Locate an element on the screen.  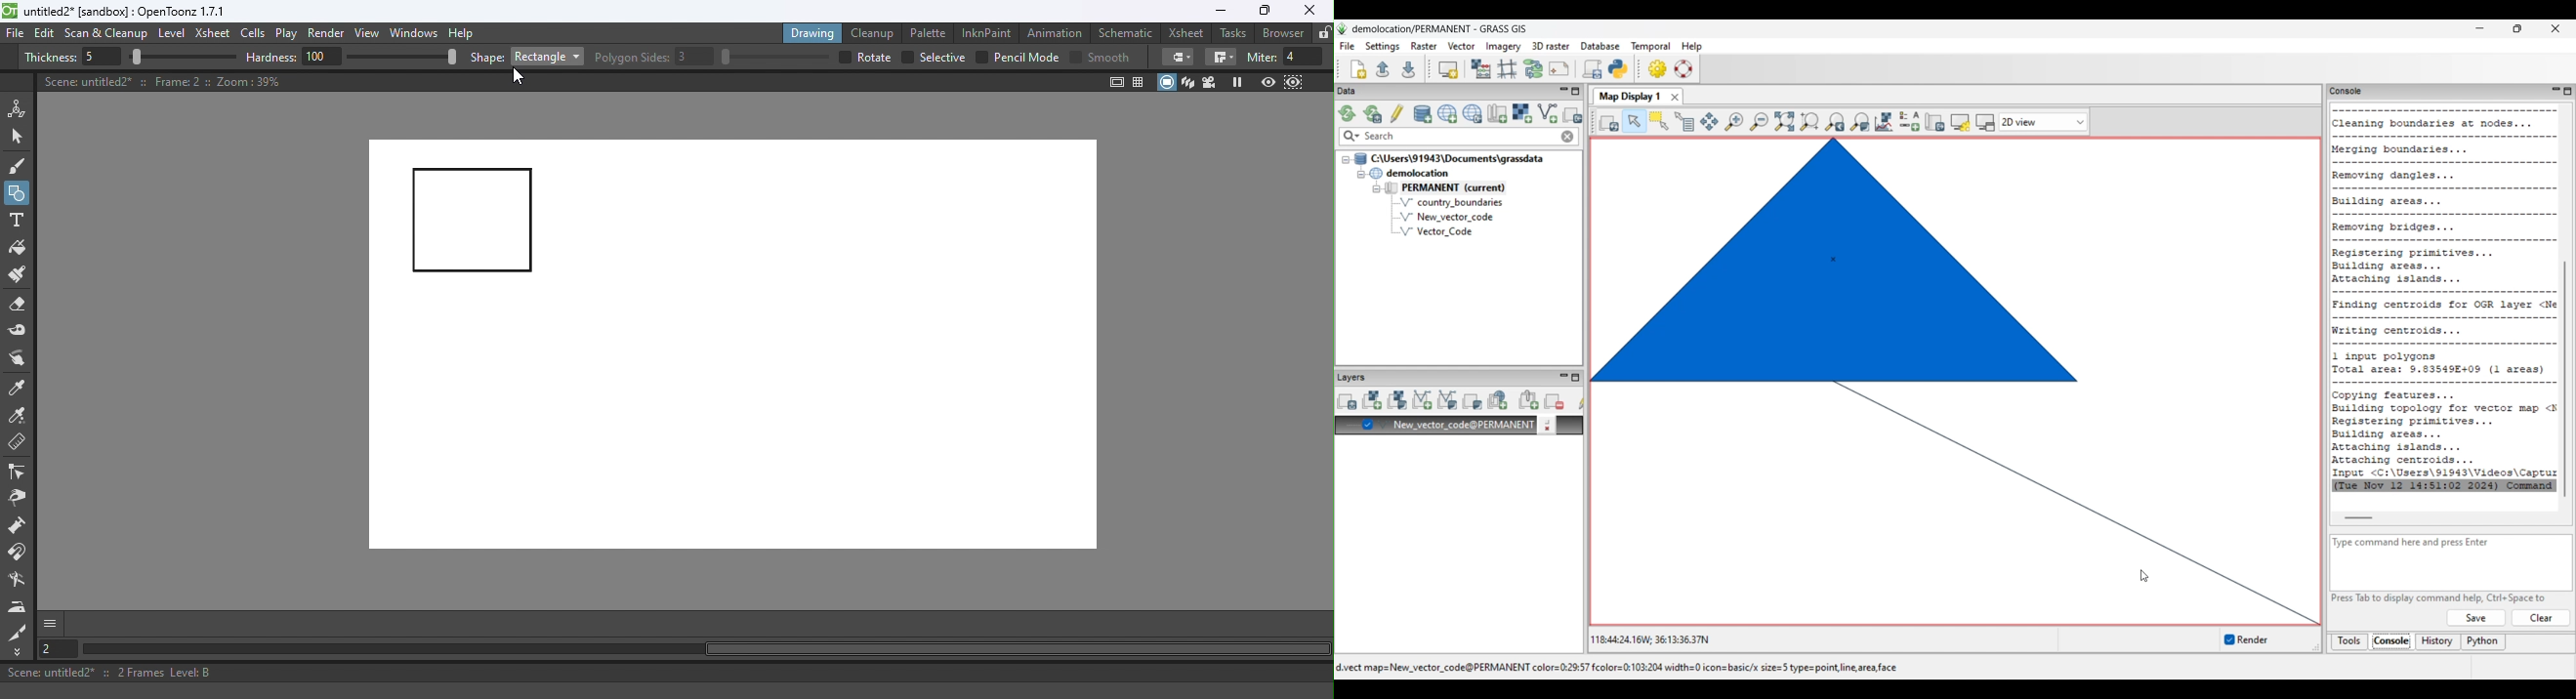
Imagery menu is located at coordinates (1504, 47).